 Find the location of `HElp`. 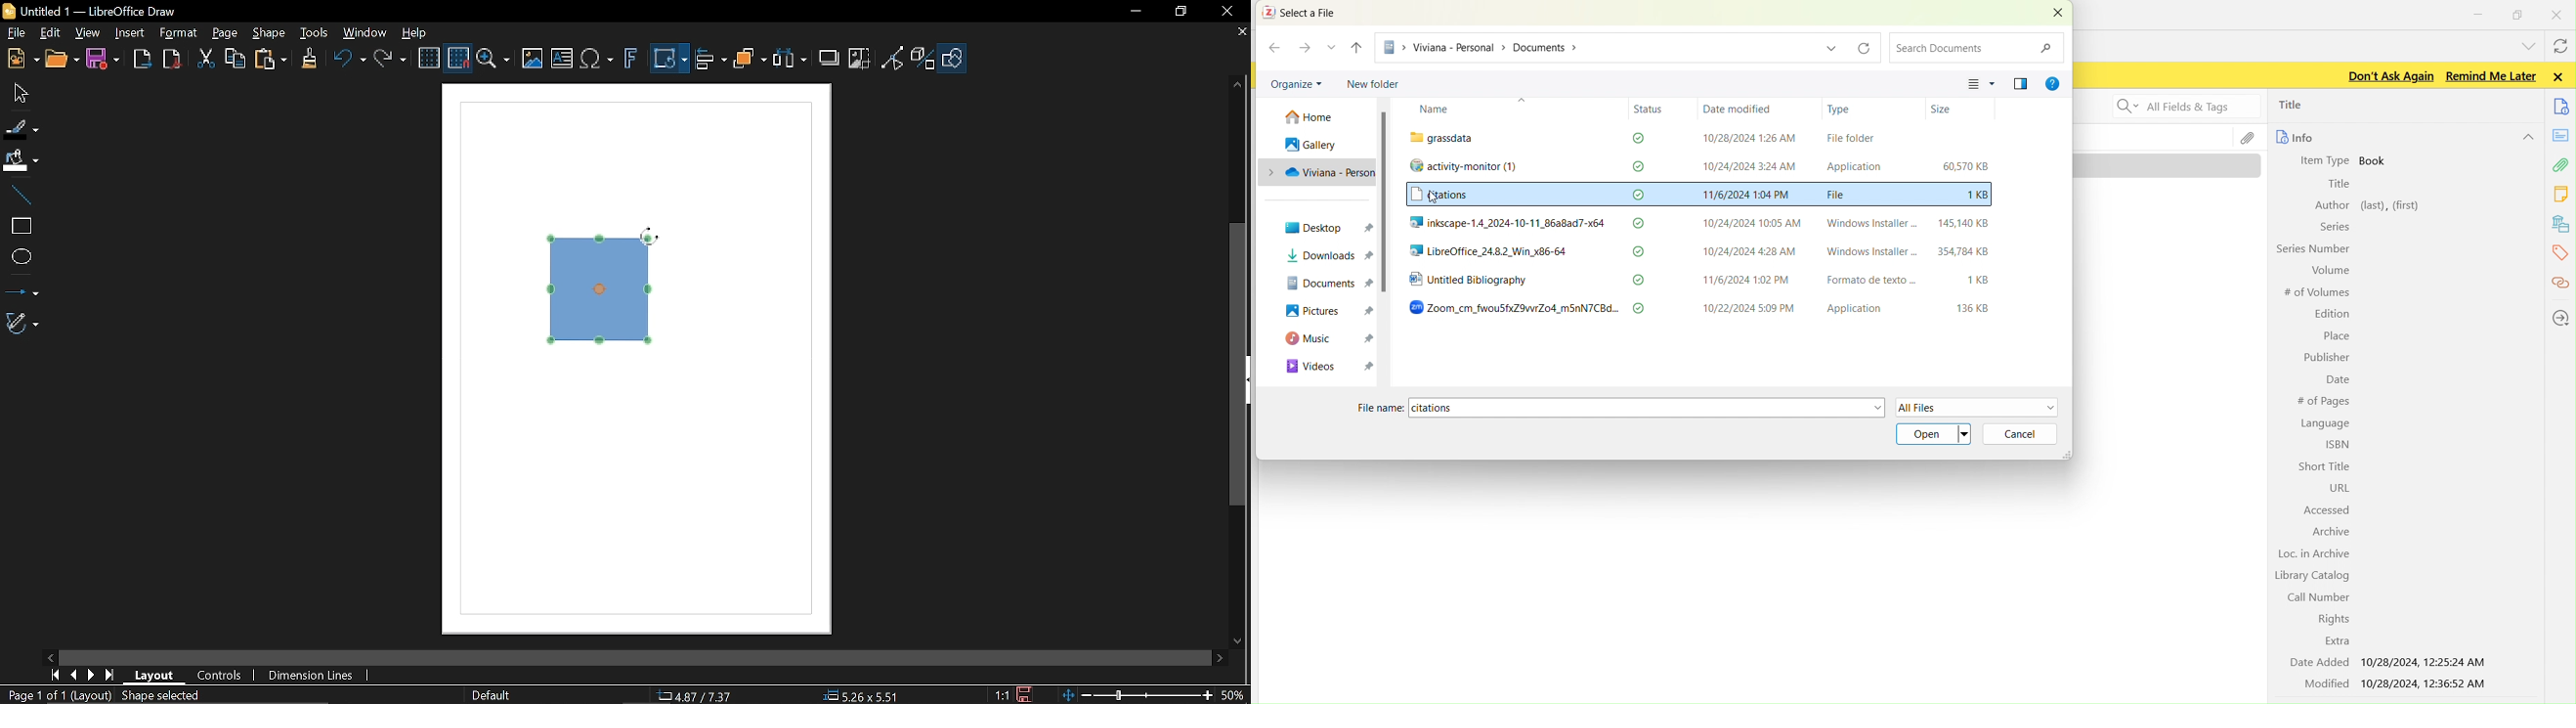

HElp is located at coordinates (412, 30).